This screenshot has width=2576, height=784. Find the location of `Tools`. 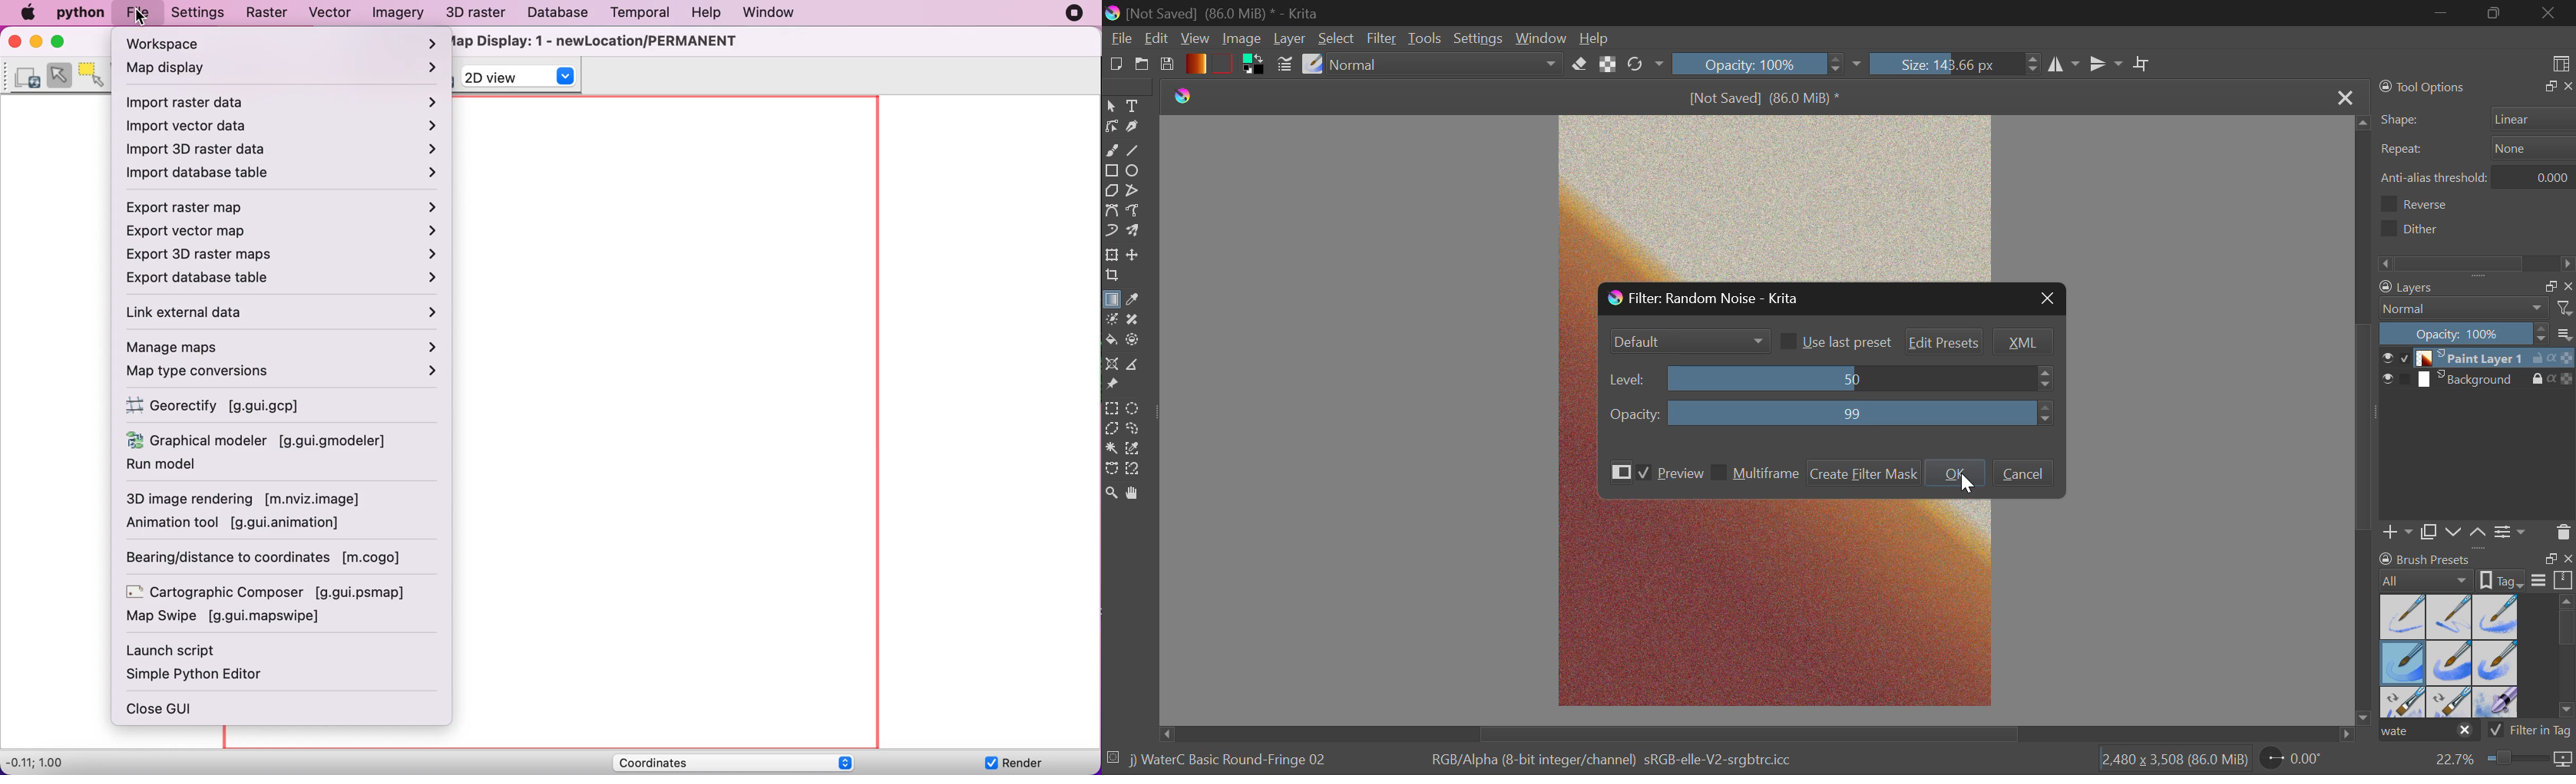

Tools is located at coordinates (1428, 38).